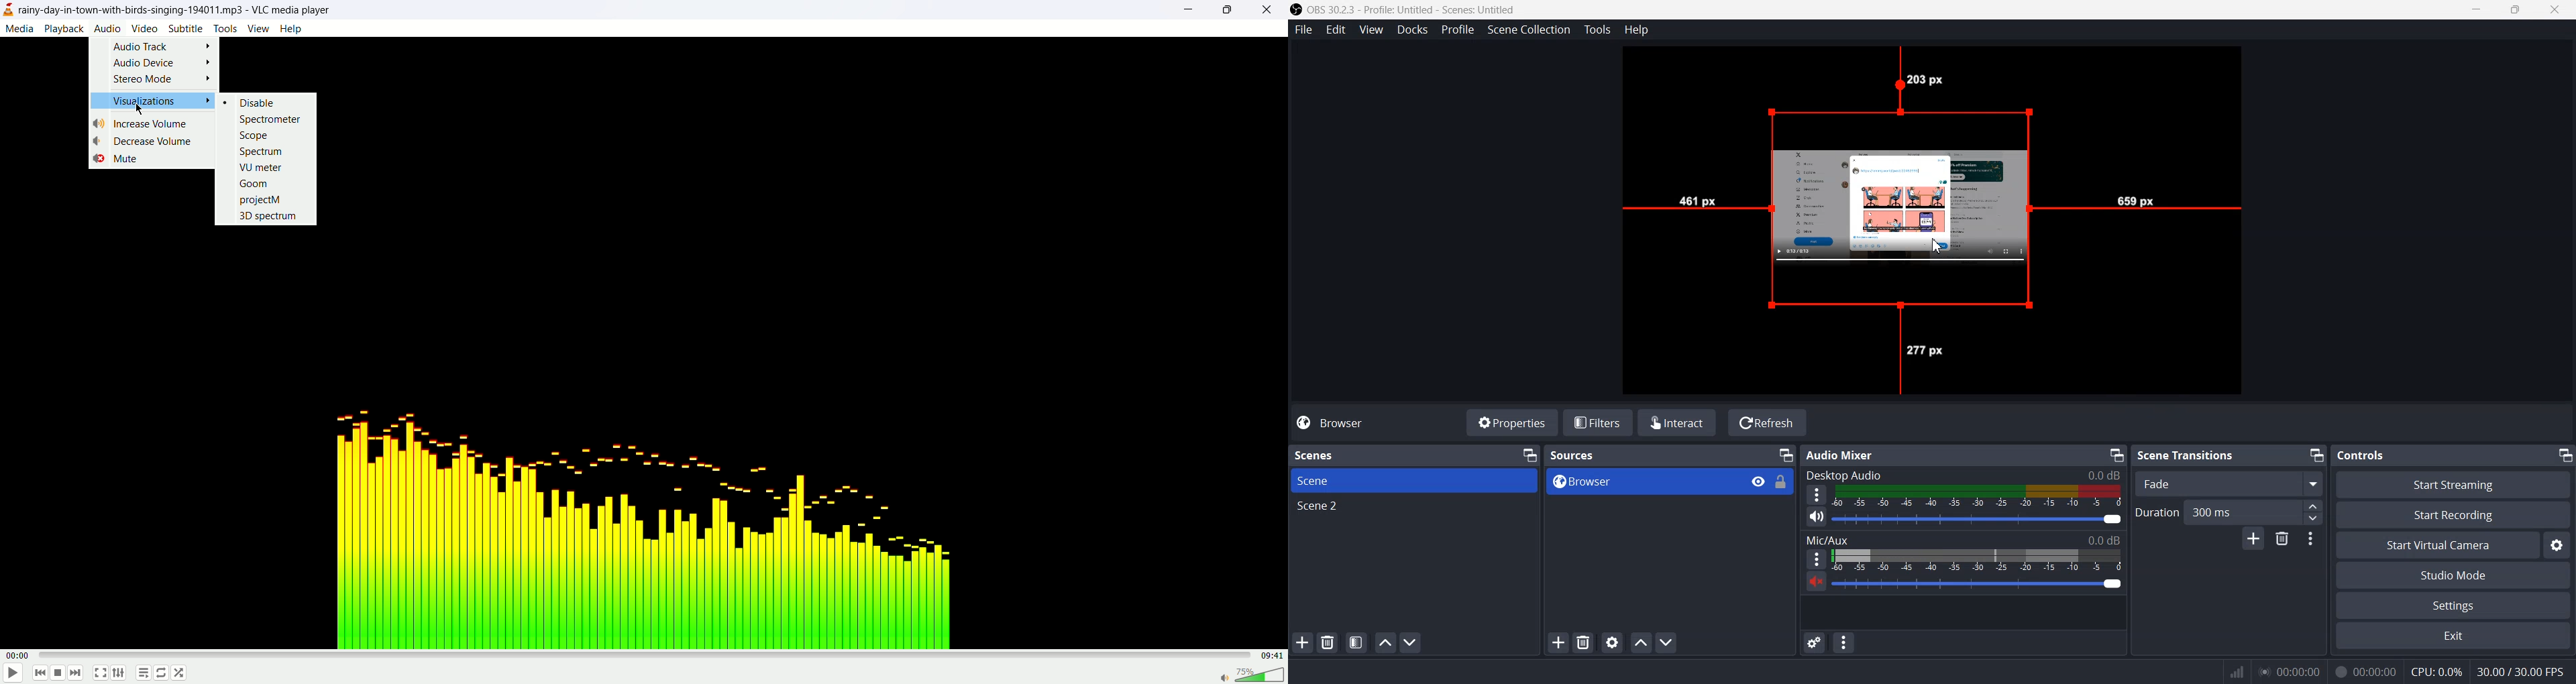  What do you see at coordinates (2311, 483) in the screenshot?
I see `Drop down box` at bounding box center [2311, 483].